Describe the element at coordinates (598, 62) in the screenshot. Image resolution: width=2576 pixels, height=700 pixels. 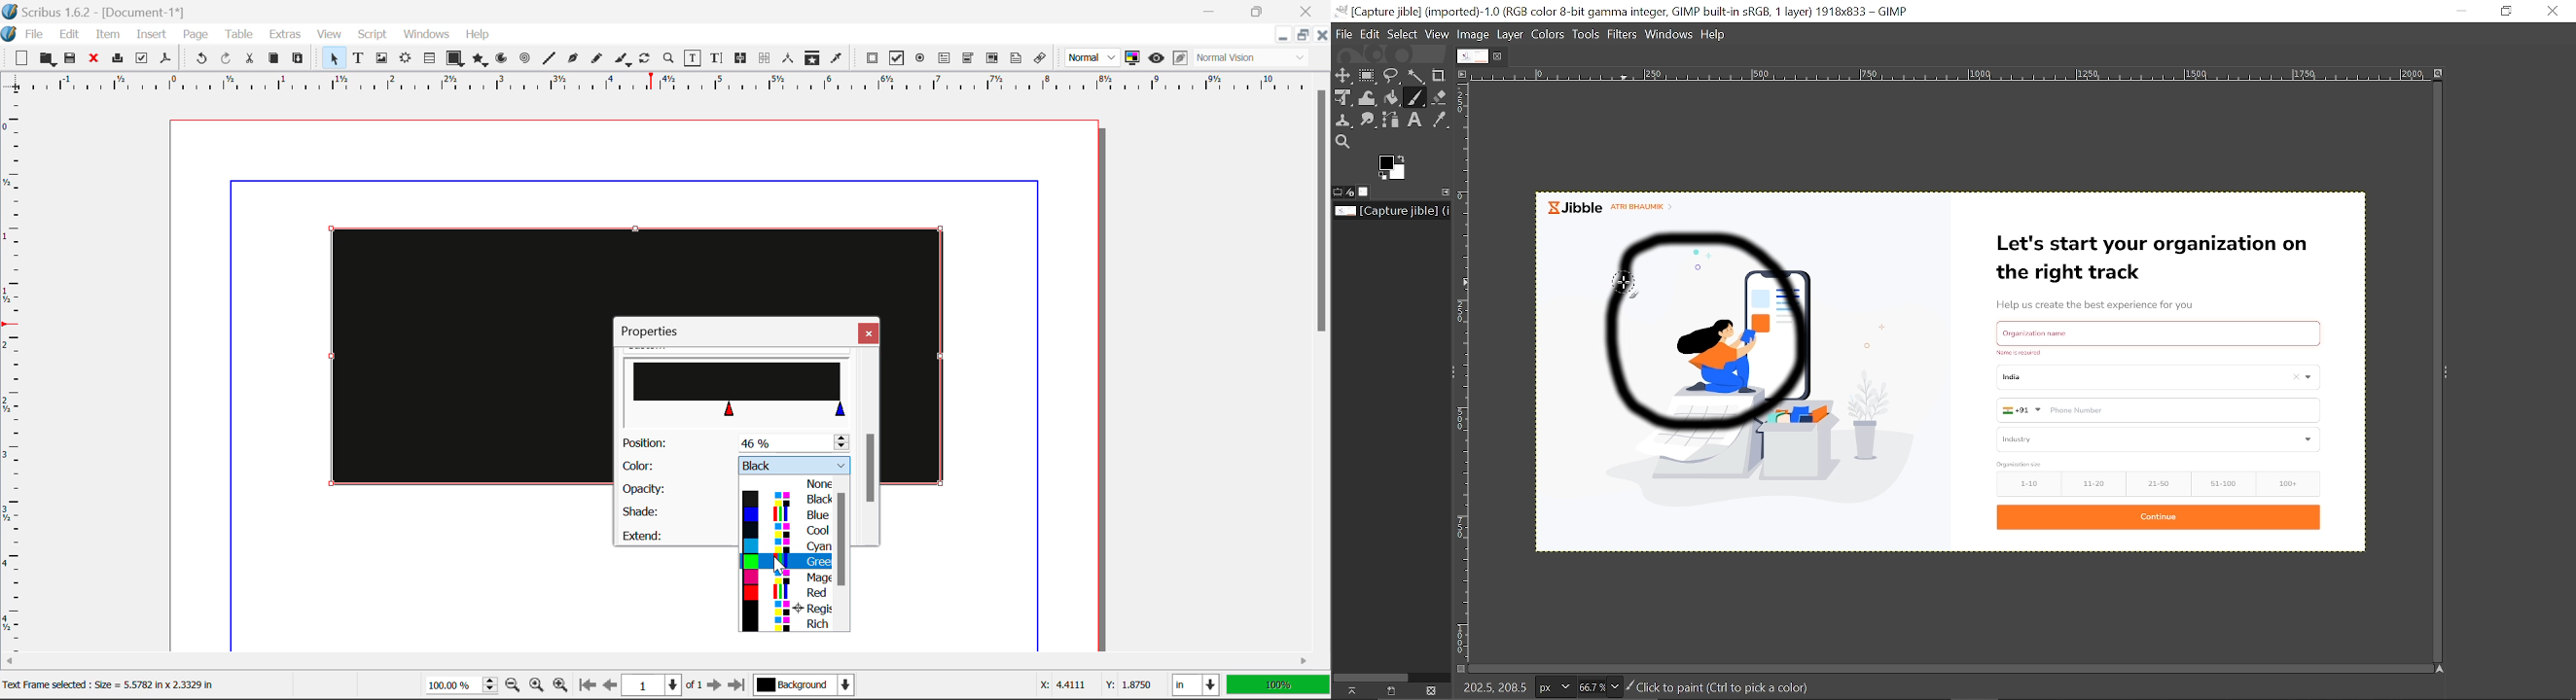
I see `Freehand` at that location.